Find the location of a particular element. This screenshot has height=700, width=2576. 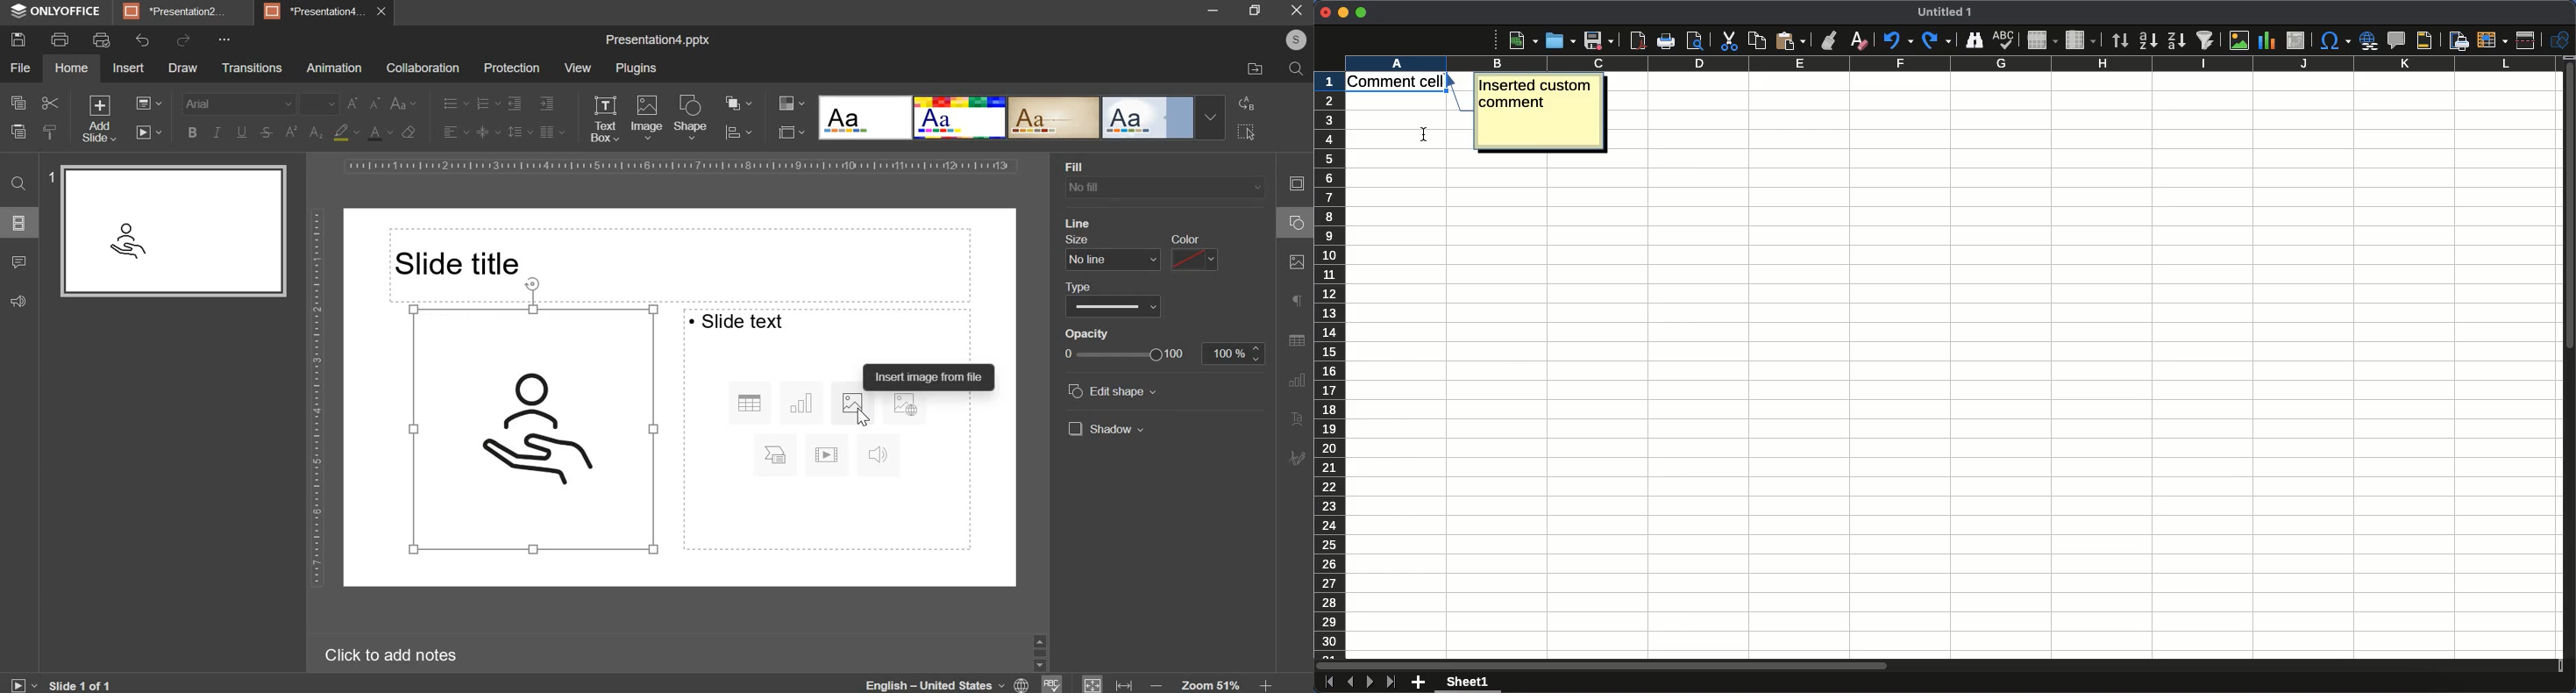

Text is located at coordinates (1538, 93).